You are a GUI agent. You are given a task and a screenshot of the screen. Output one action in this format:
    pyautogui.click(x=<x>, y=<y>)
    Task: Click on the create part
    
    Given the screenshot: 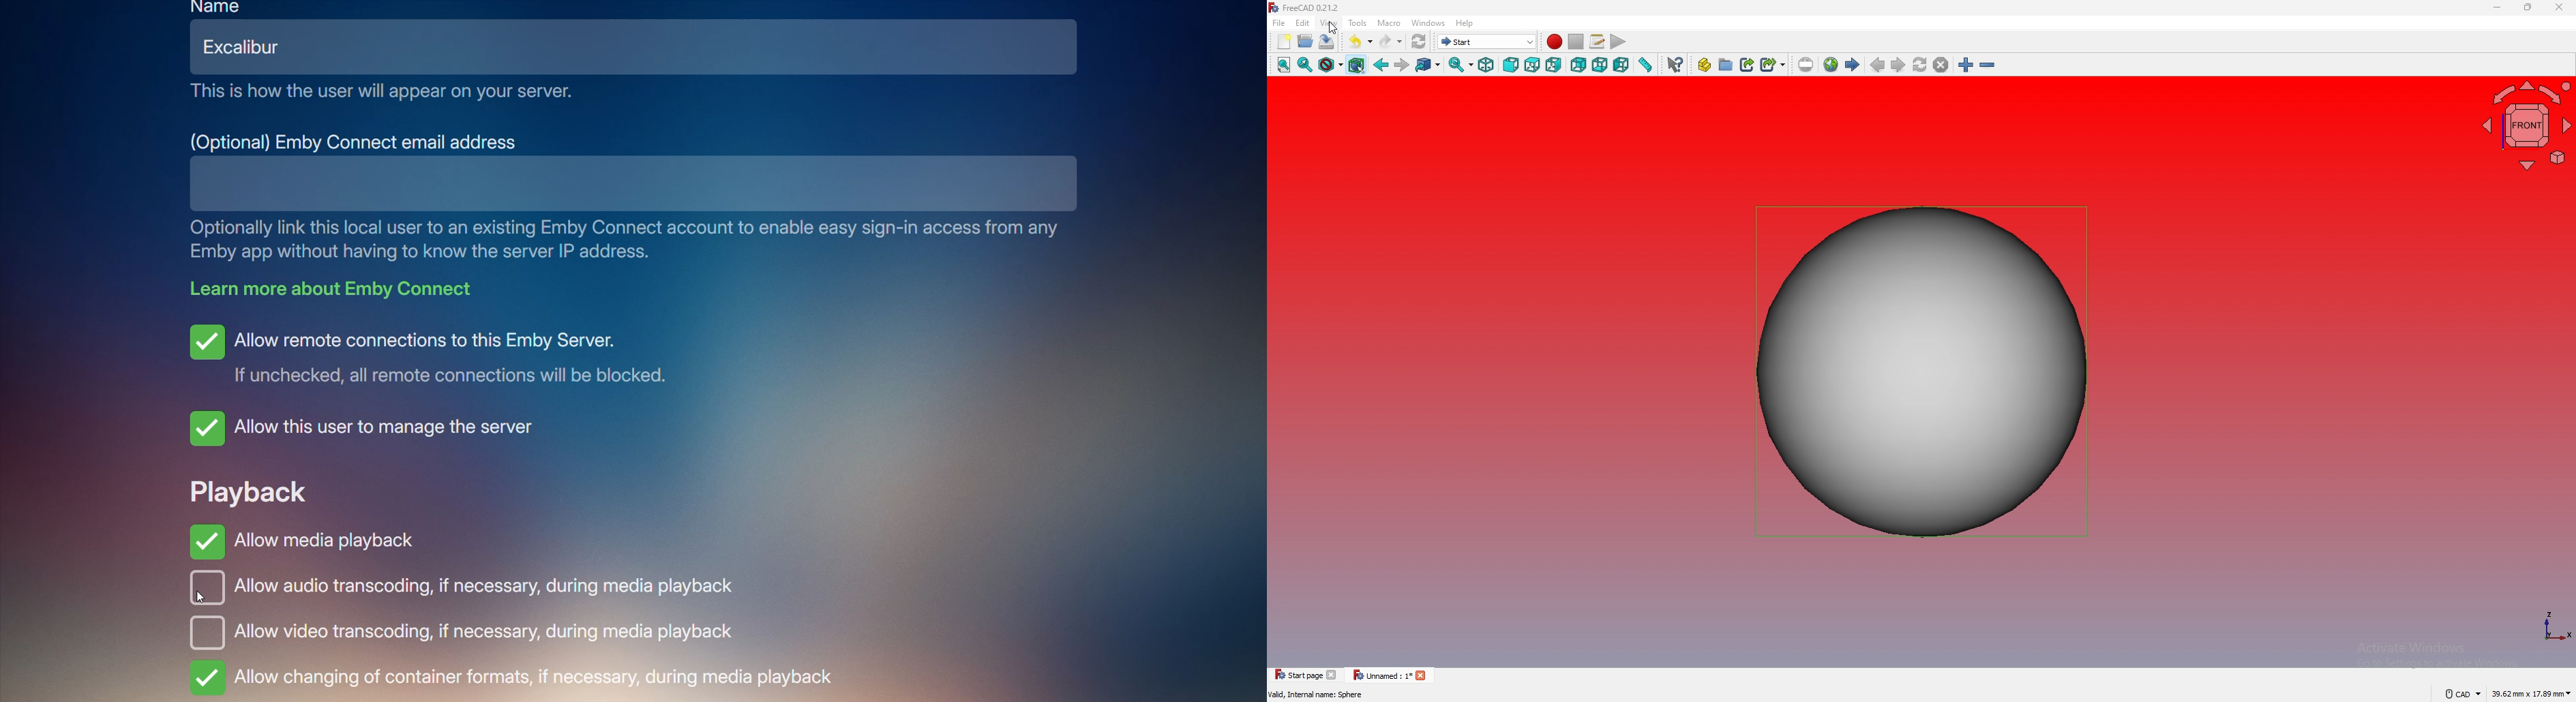 What is the action you would take?
    pyautogui.click(x=1704, y=65)
    